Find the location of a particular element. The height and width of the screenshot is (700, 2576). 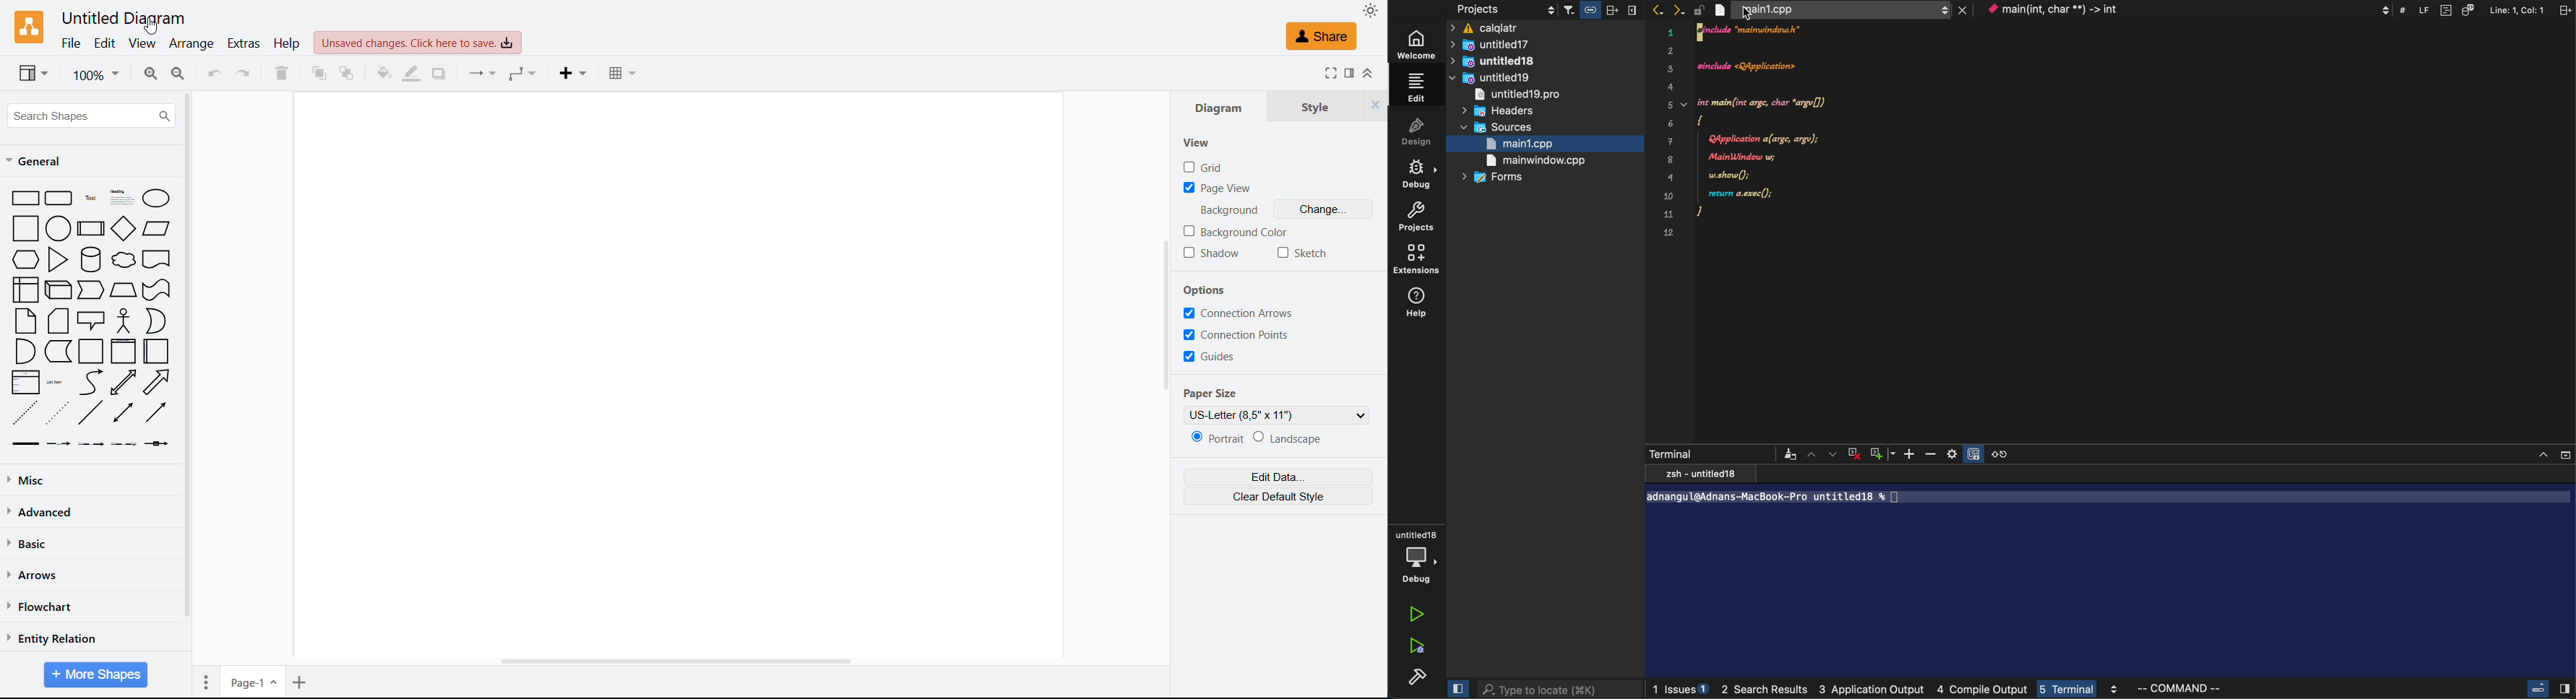

connection arrows  is located at coordinates (1239, 313).